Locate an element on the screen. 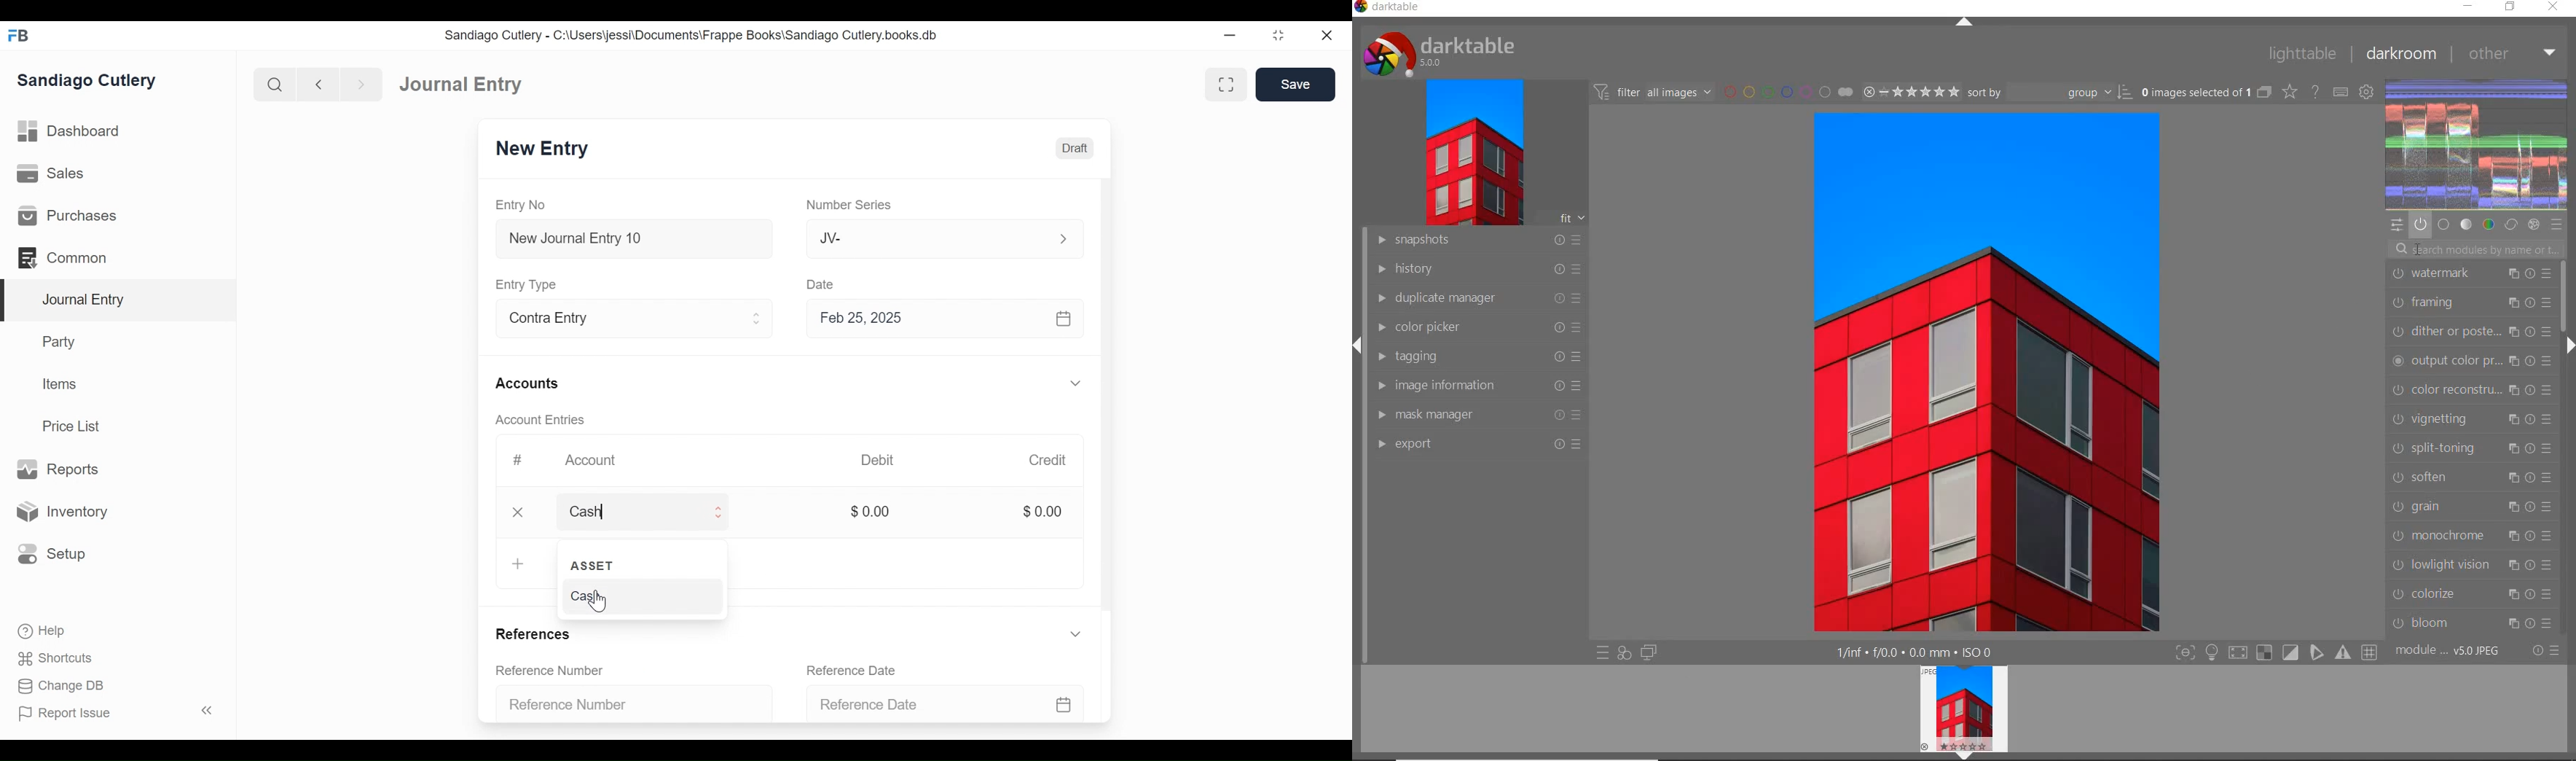  Minimize is located at coordinates (1232, 36).